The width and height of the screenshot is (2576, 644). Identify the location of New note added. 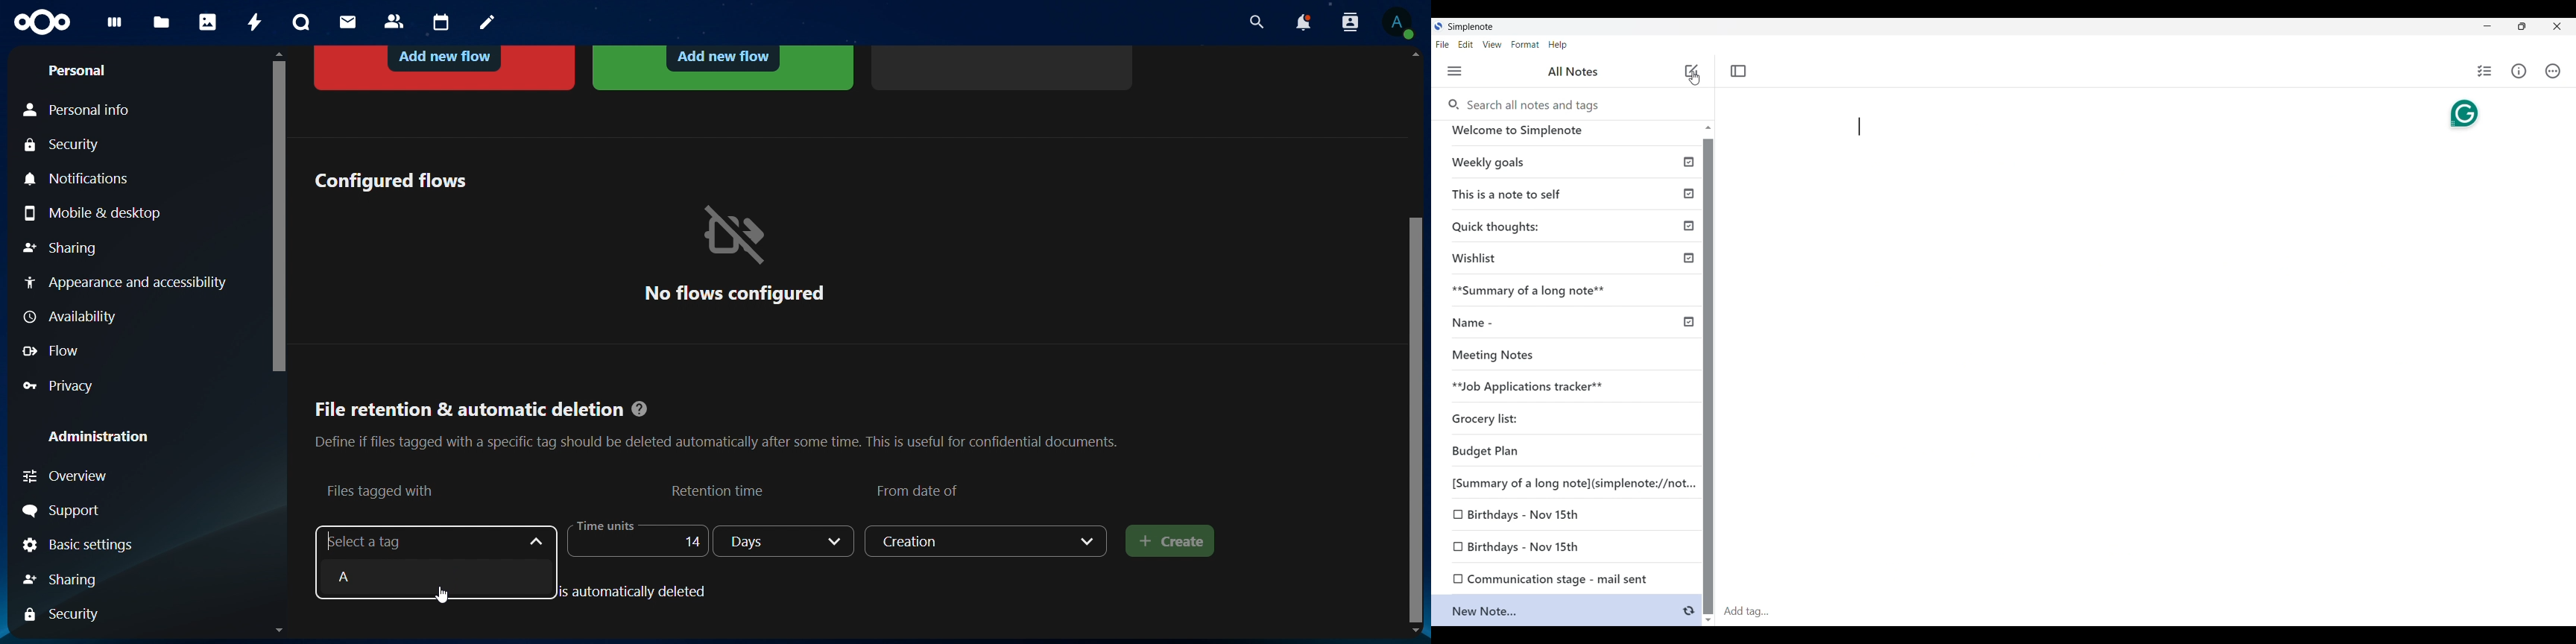
(1559, 614).